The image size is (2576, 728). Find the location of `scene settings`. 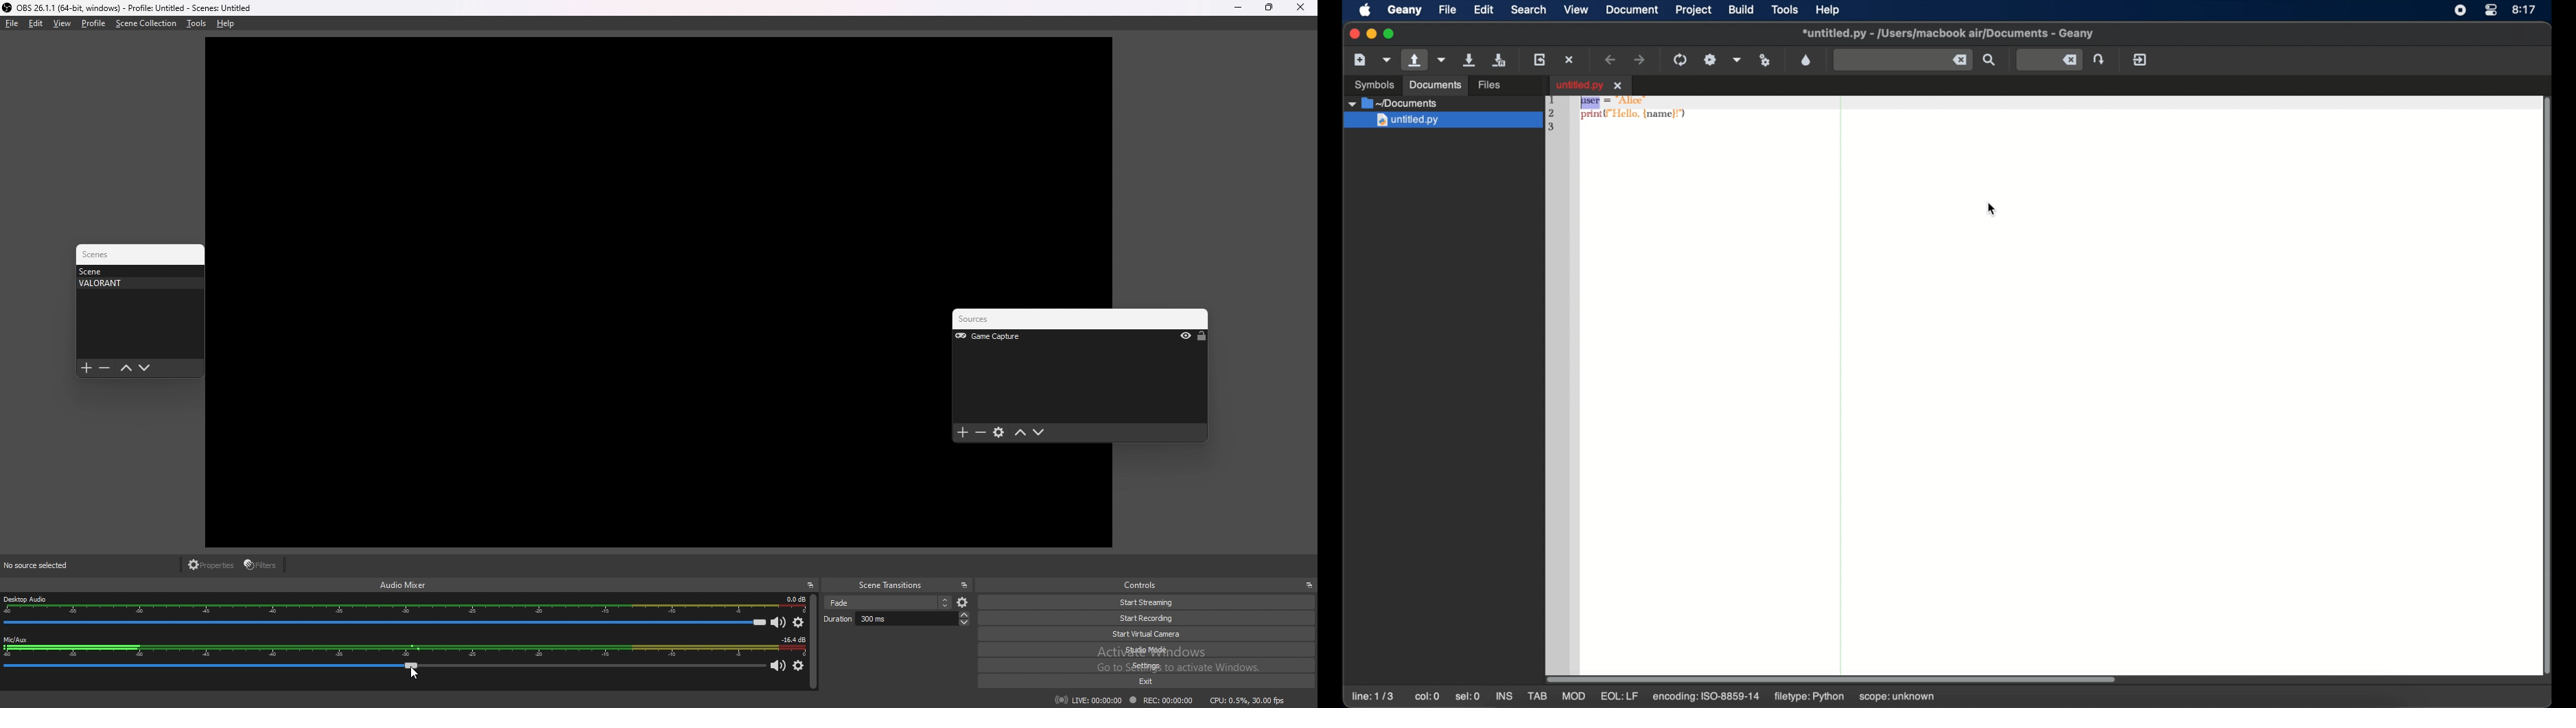

scene settings is located at coordinates (963, 603).